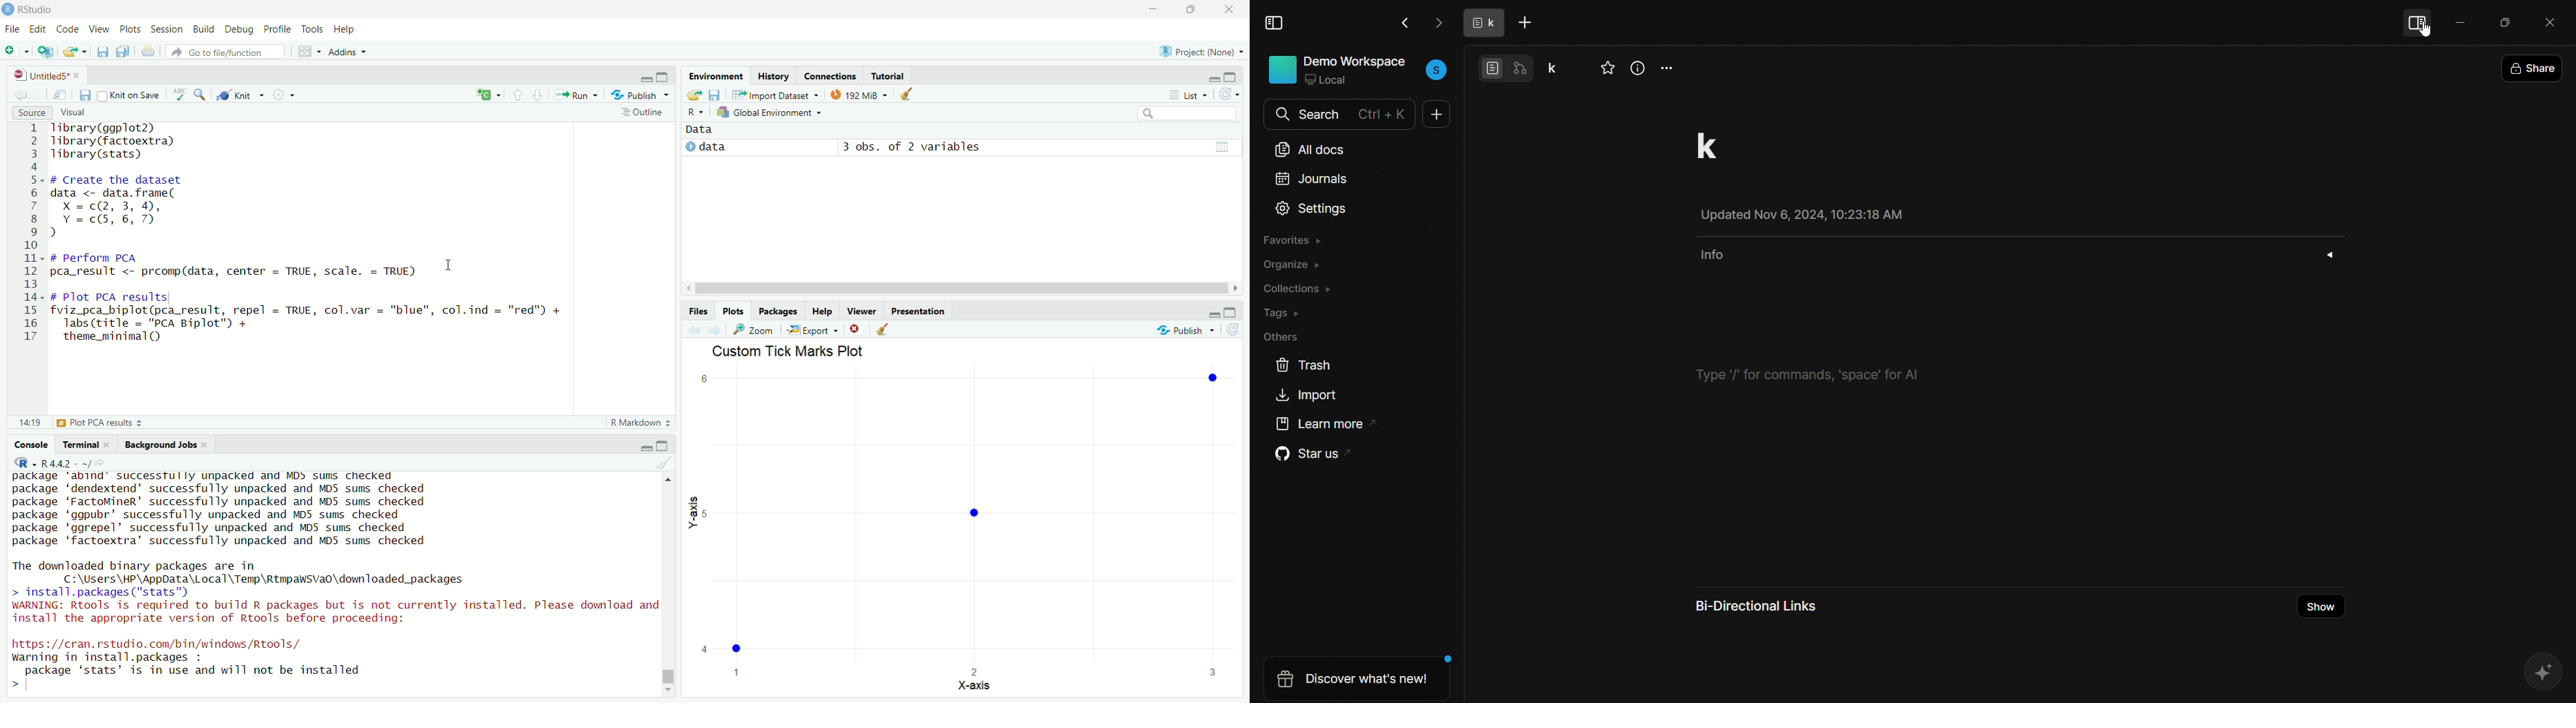  What do you see at coordinates (281, 93) in the screenshot?
I see `settings` at bounding box center [281, 93].